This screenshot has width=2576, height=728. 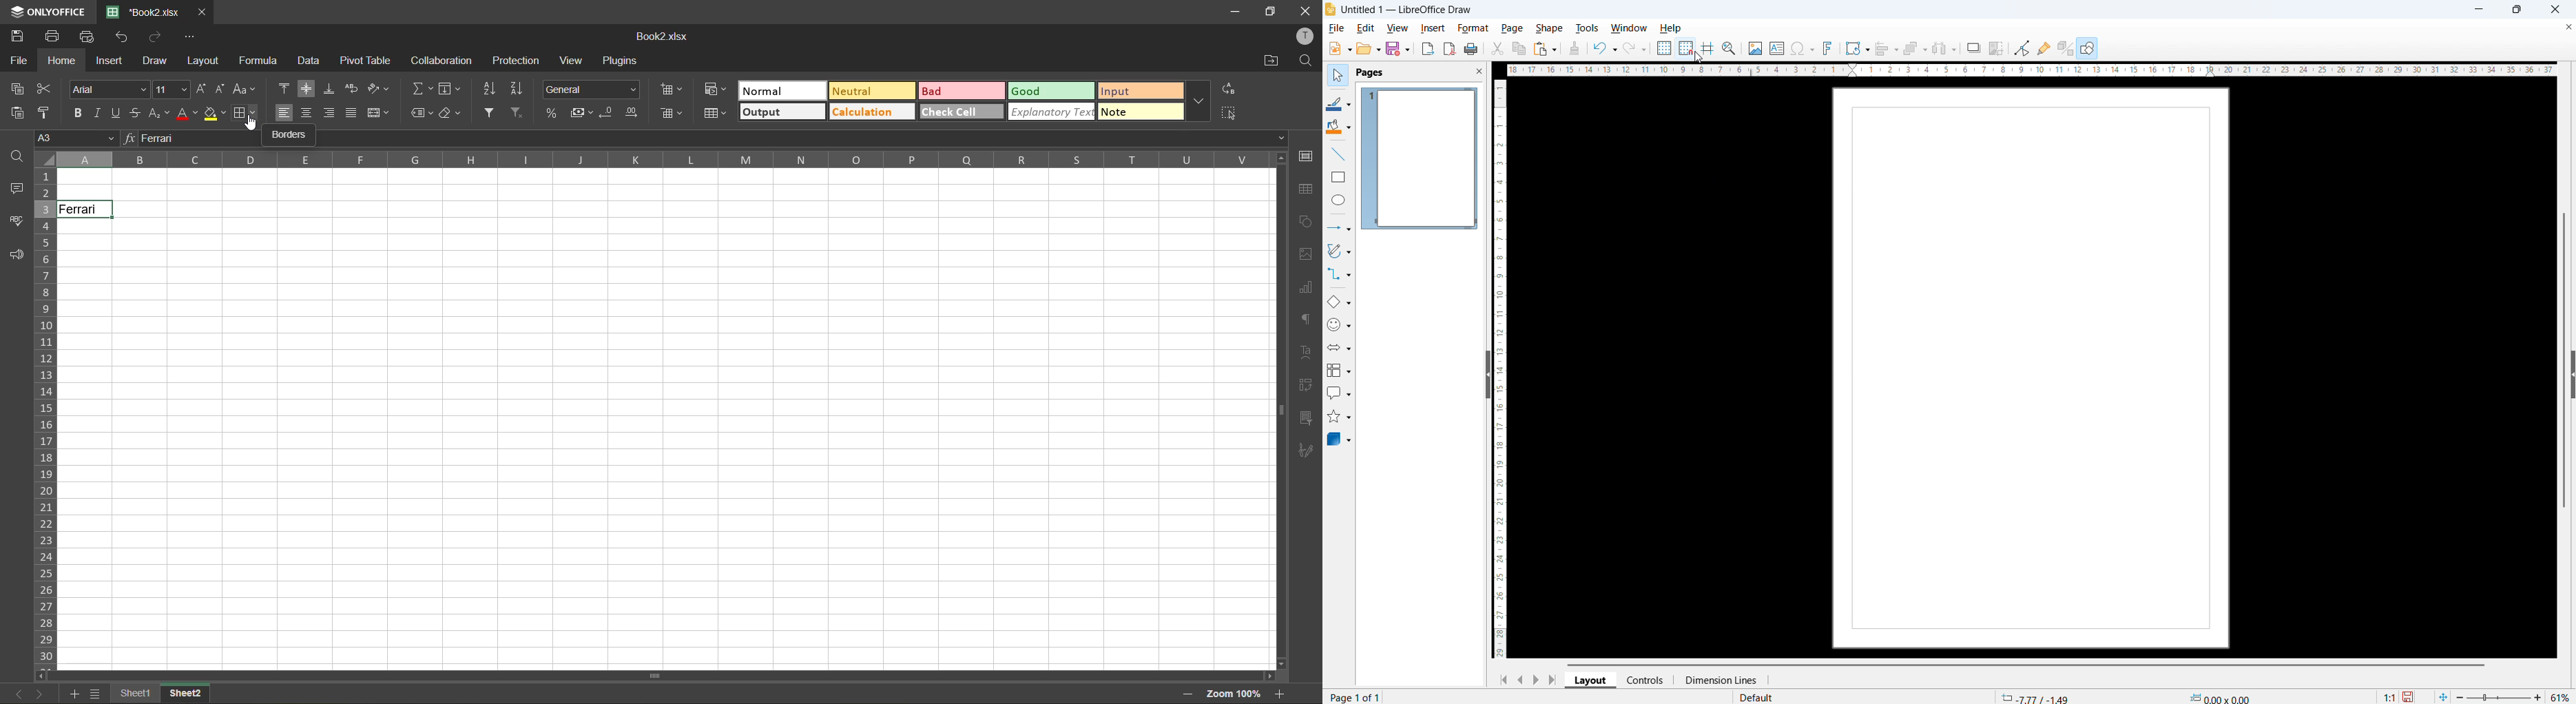 I want to click on neutral, so click(x=871, y=90).